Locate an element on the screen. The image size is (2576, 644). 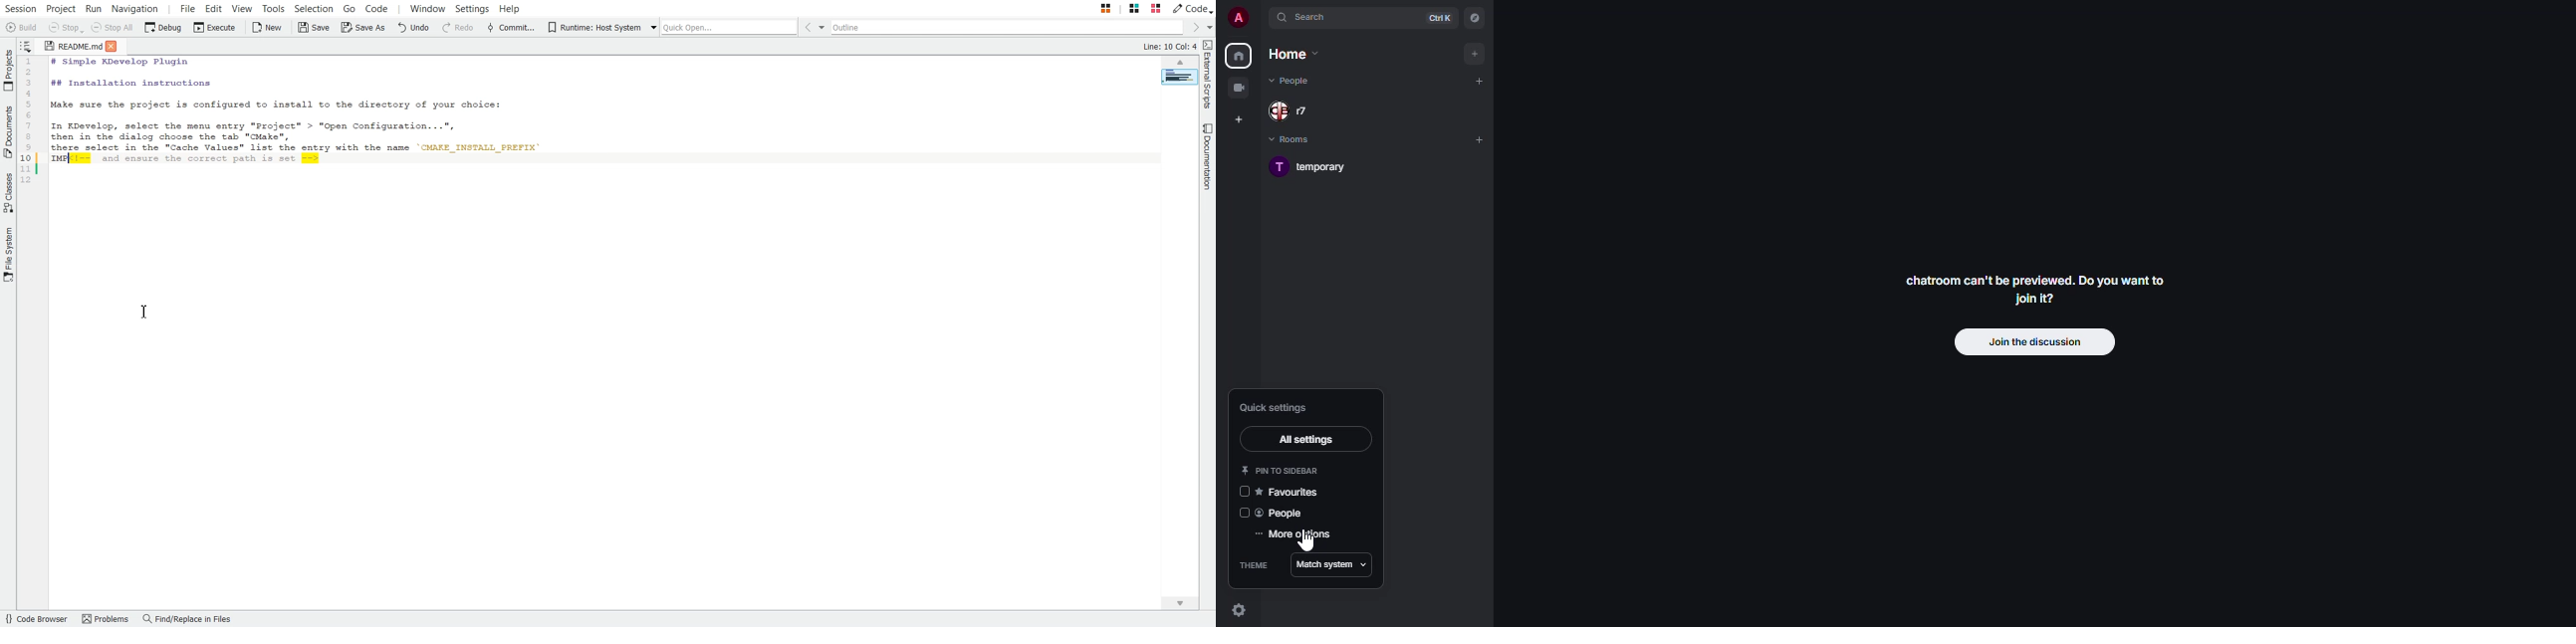
theme is located at coordinates (1252, 566).